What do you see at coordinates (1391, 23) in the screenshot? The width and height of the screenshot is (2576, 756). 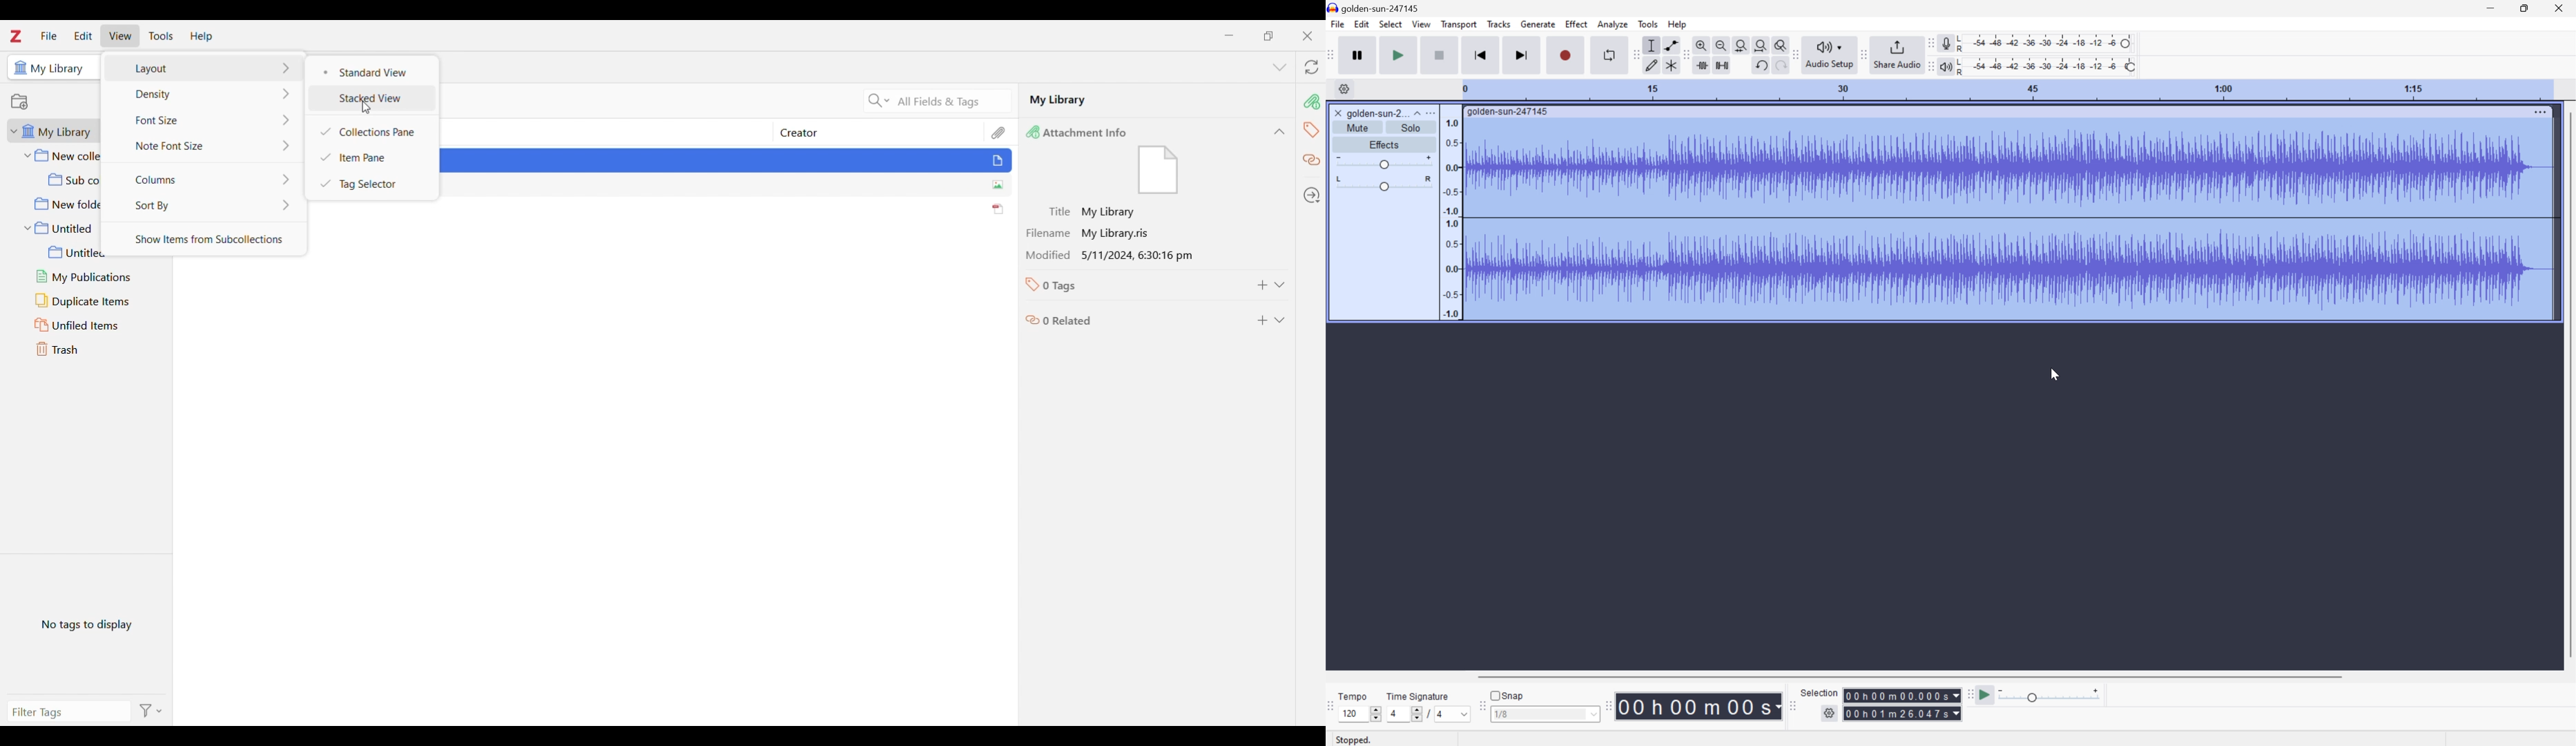 I see `Select` at bounding box center [1391, 23].